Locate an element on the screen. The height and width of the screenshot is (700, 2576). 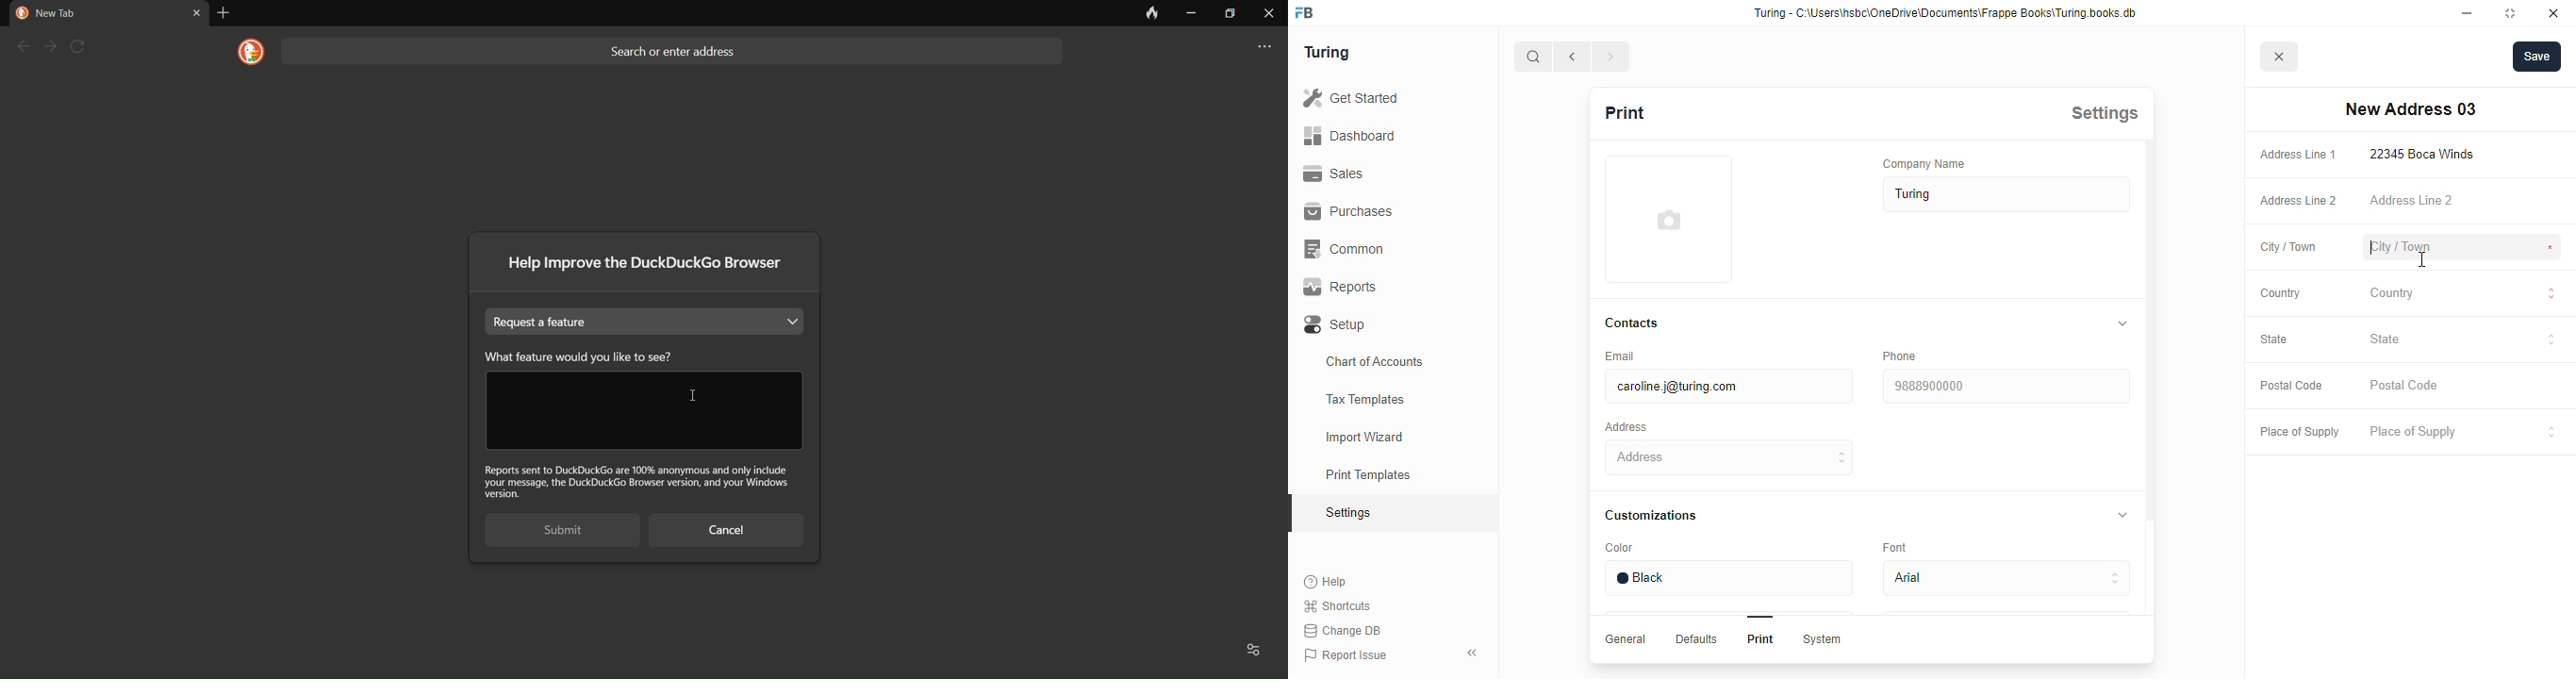
chart of accounts is located at coordinates (1375, 361).